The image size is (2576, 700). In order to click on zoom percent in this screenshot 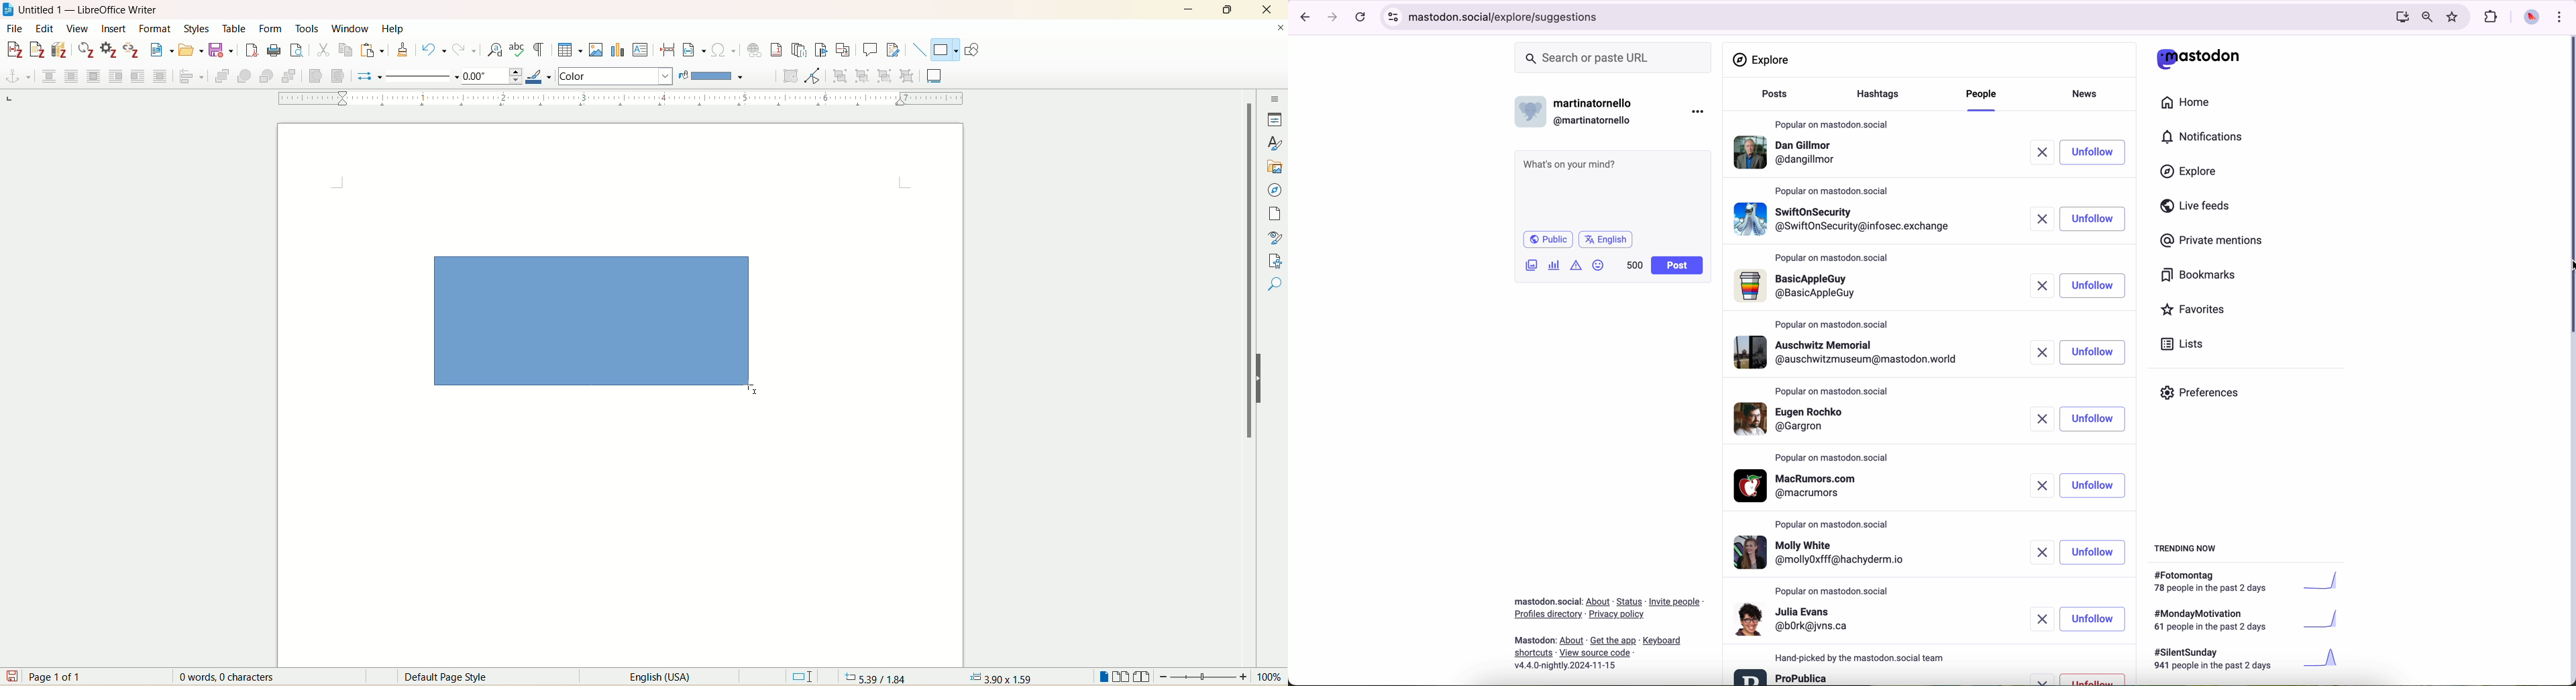, I will do `click(1271, 677)`.